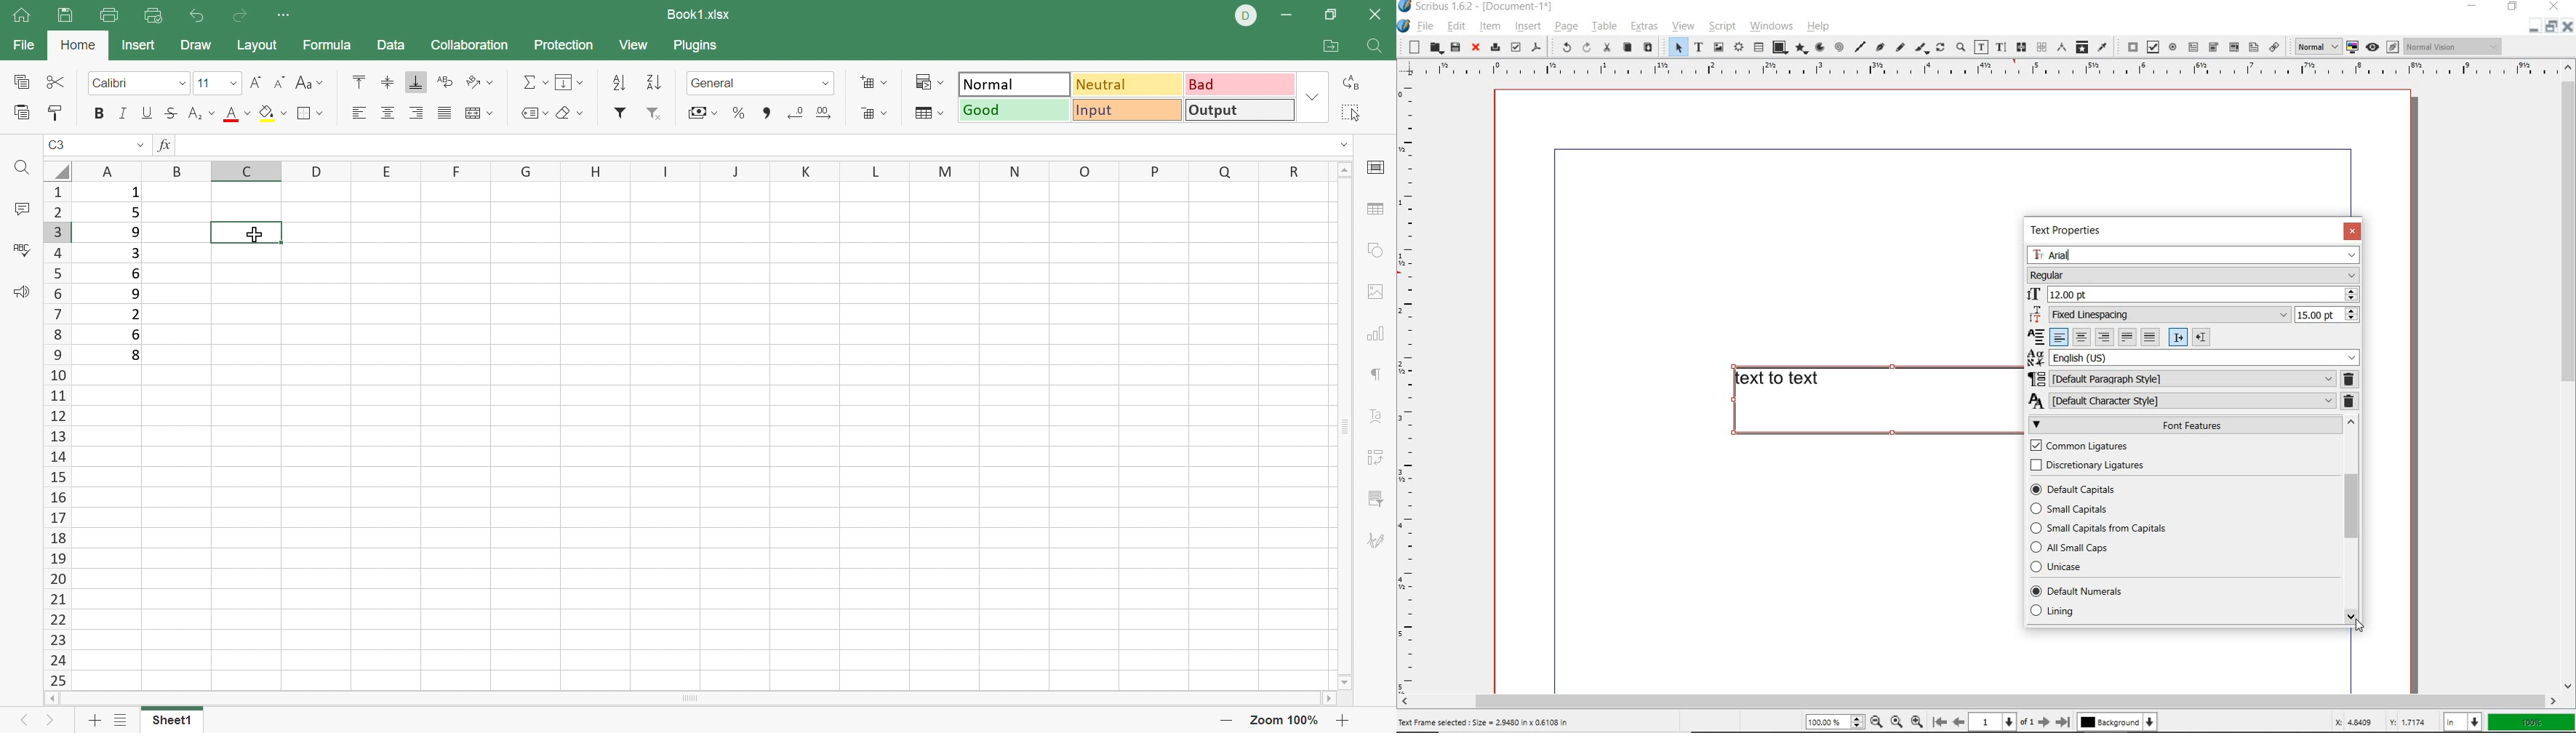 This screenshot has height=756, width=2576. I want to click on Find, so click(1376, 49).